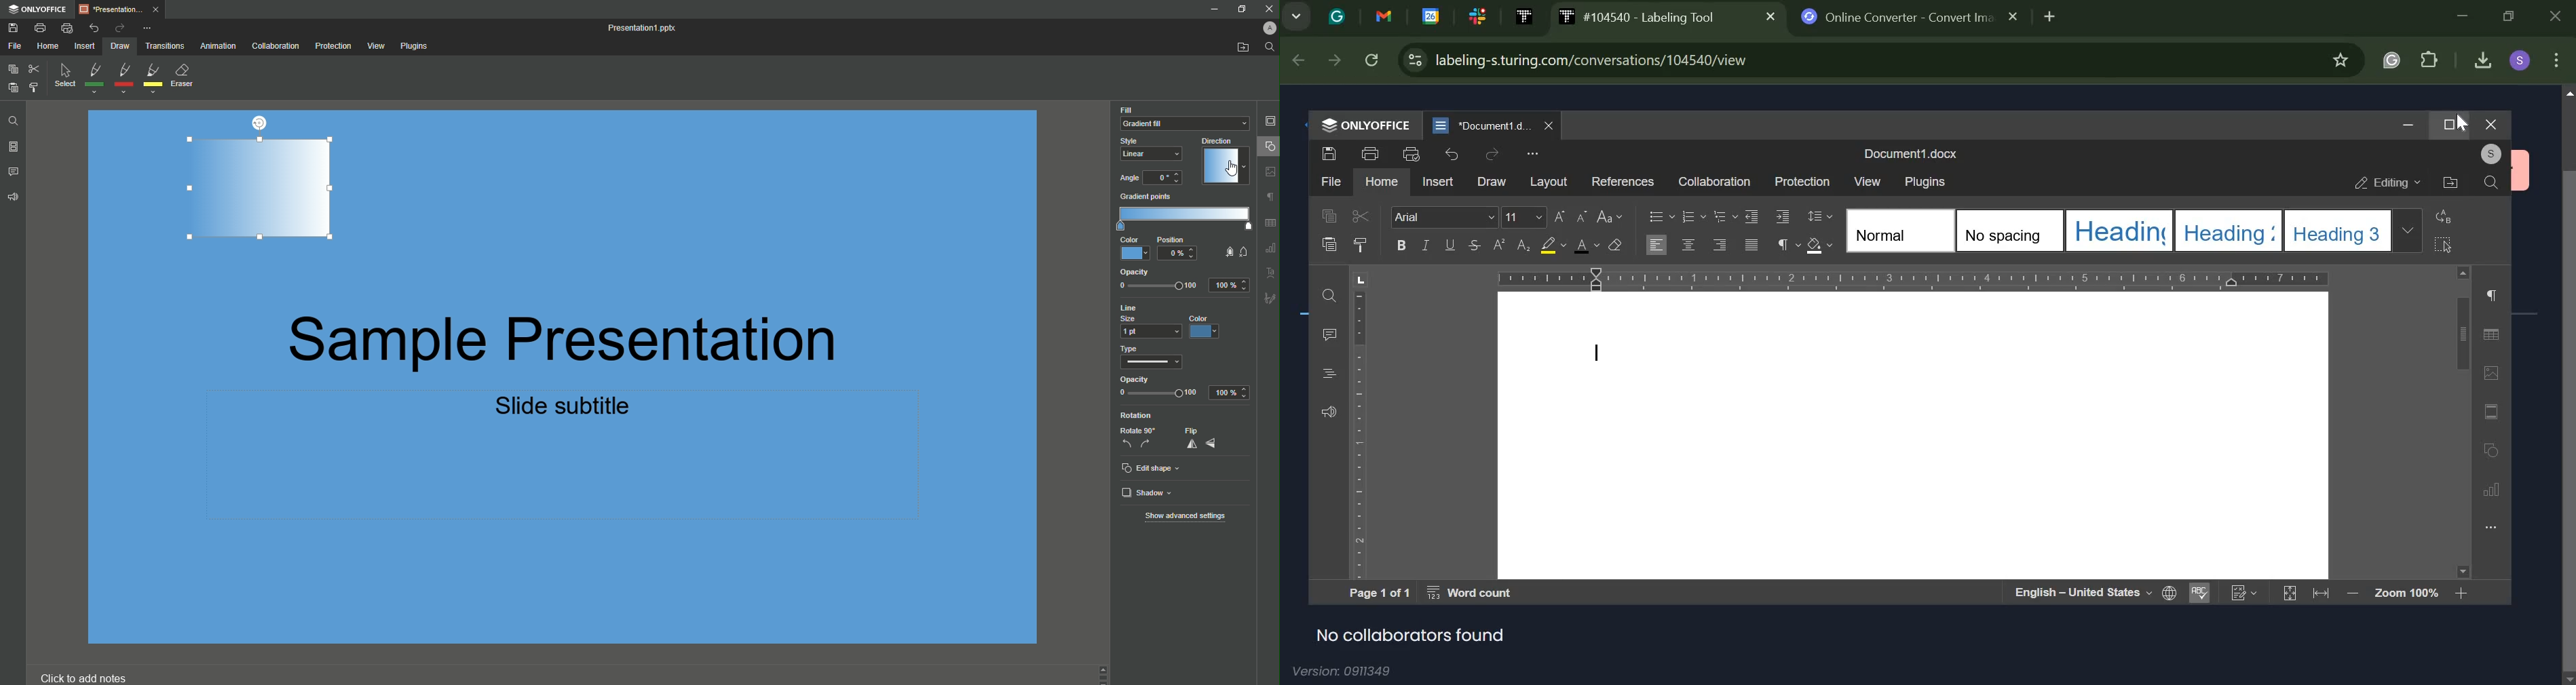 The width and height of the screenshot is (2576, 700). What do you see at coordinates (1452, 154) in the screenshot?
I see `undo` at bounding box center [1452, 154].